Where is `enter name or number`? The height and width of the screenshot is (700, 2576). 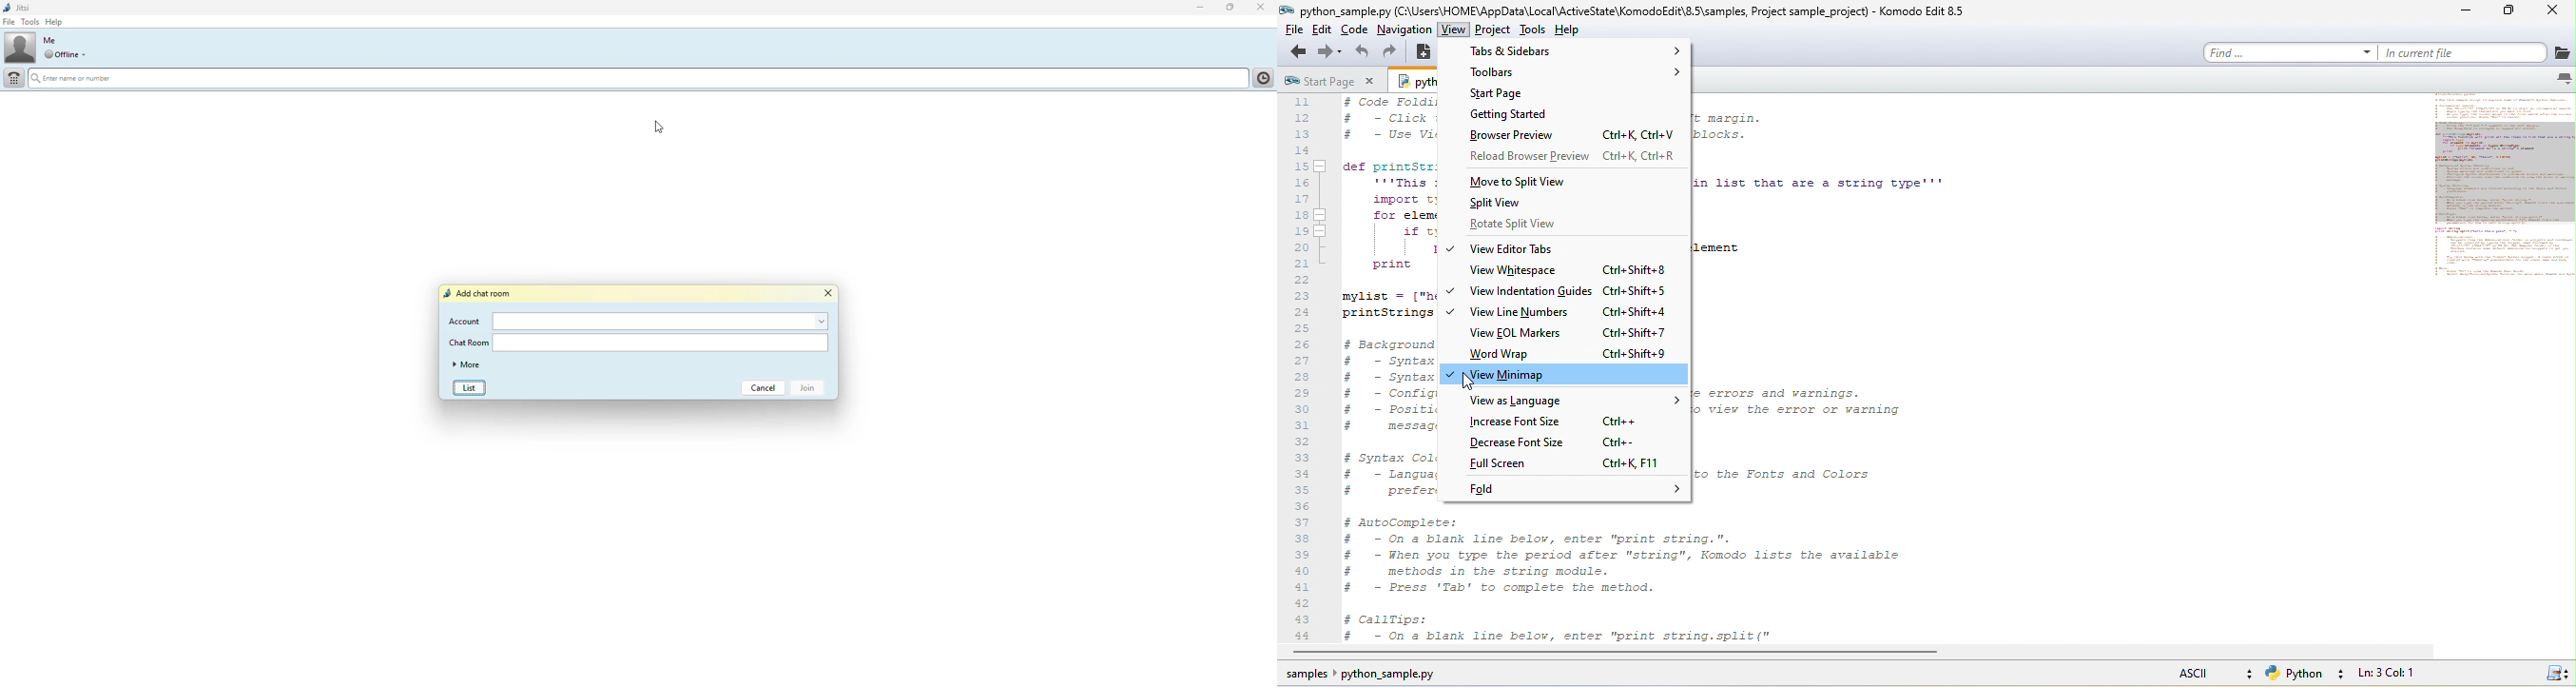
enter name or number is located at coordinates (90, 79).